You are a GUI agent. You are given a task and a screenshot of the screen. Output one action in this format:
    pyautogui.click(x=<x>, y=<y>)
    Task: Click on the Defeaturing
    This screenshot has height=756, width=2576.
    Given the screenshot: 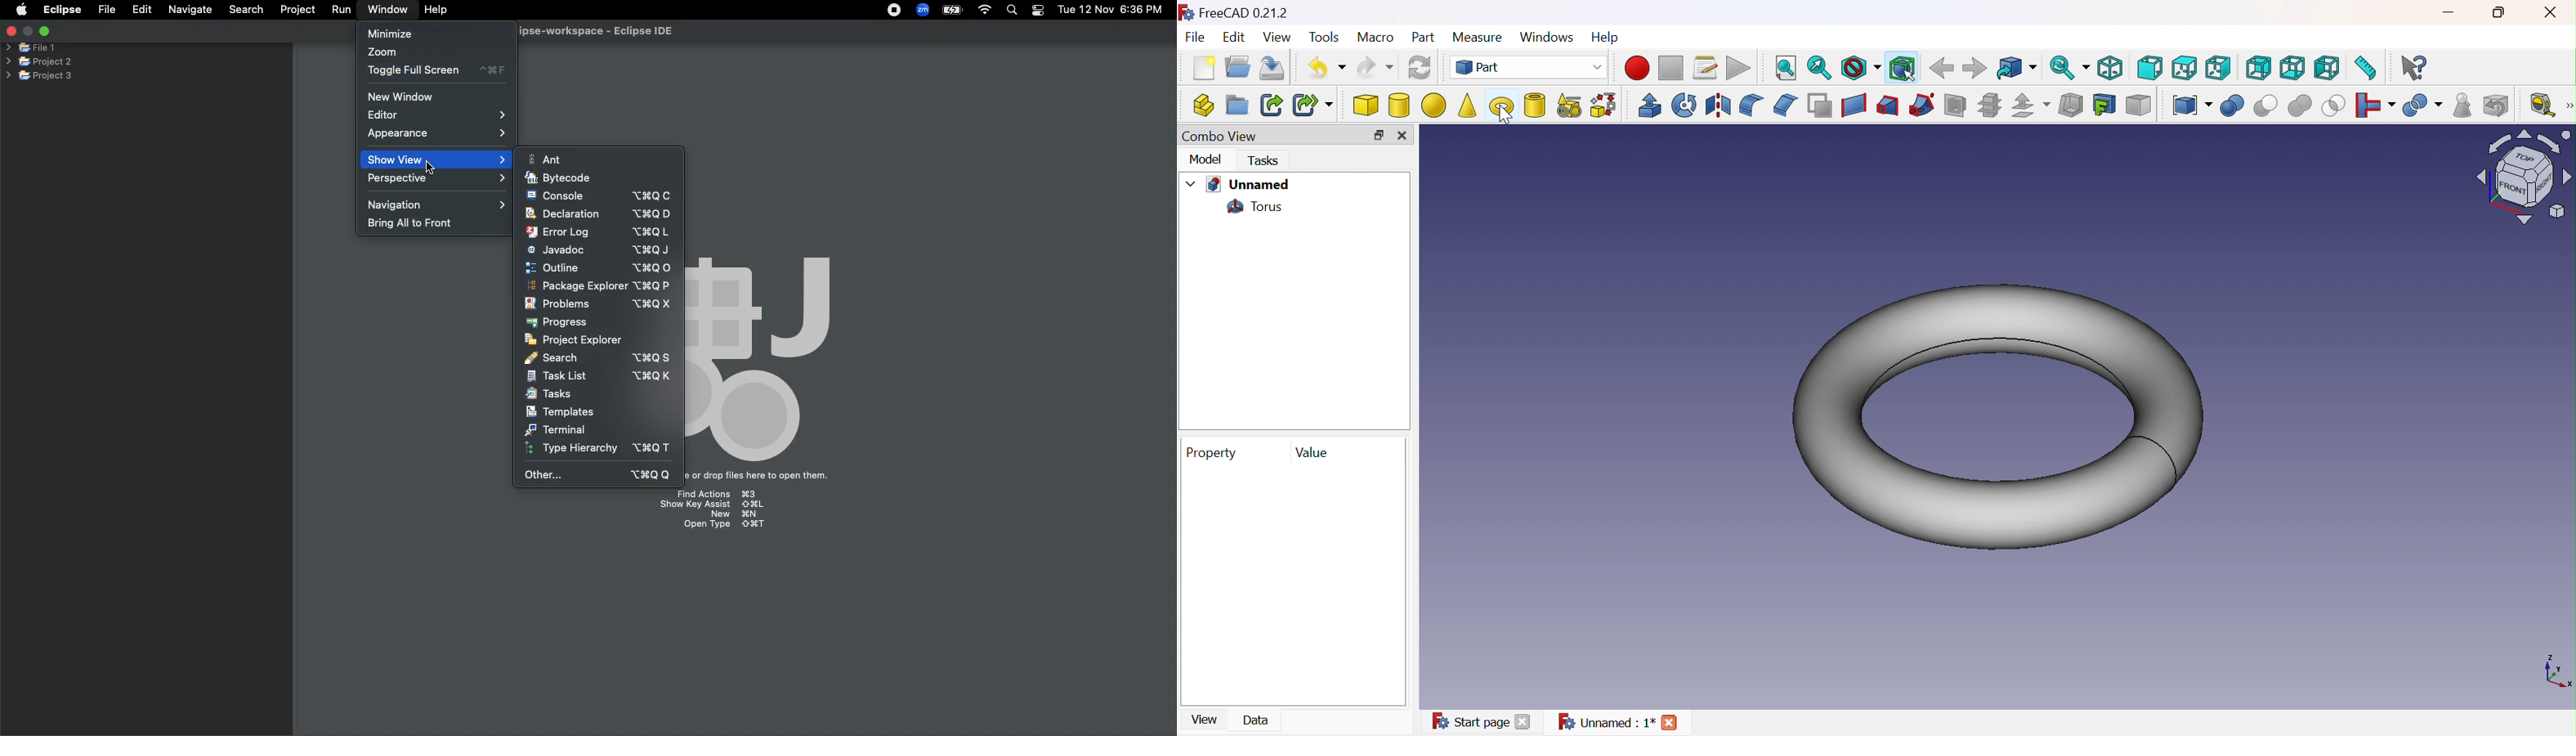 What is the action you would take?
    pyautogui.click(x=2498, y=106)
    